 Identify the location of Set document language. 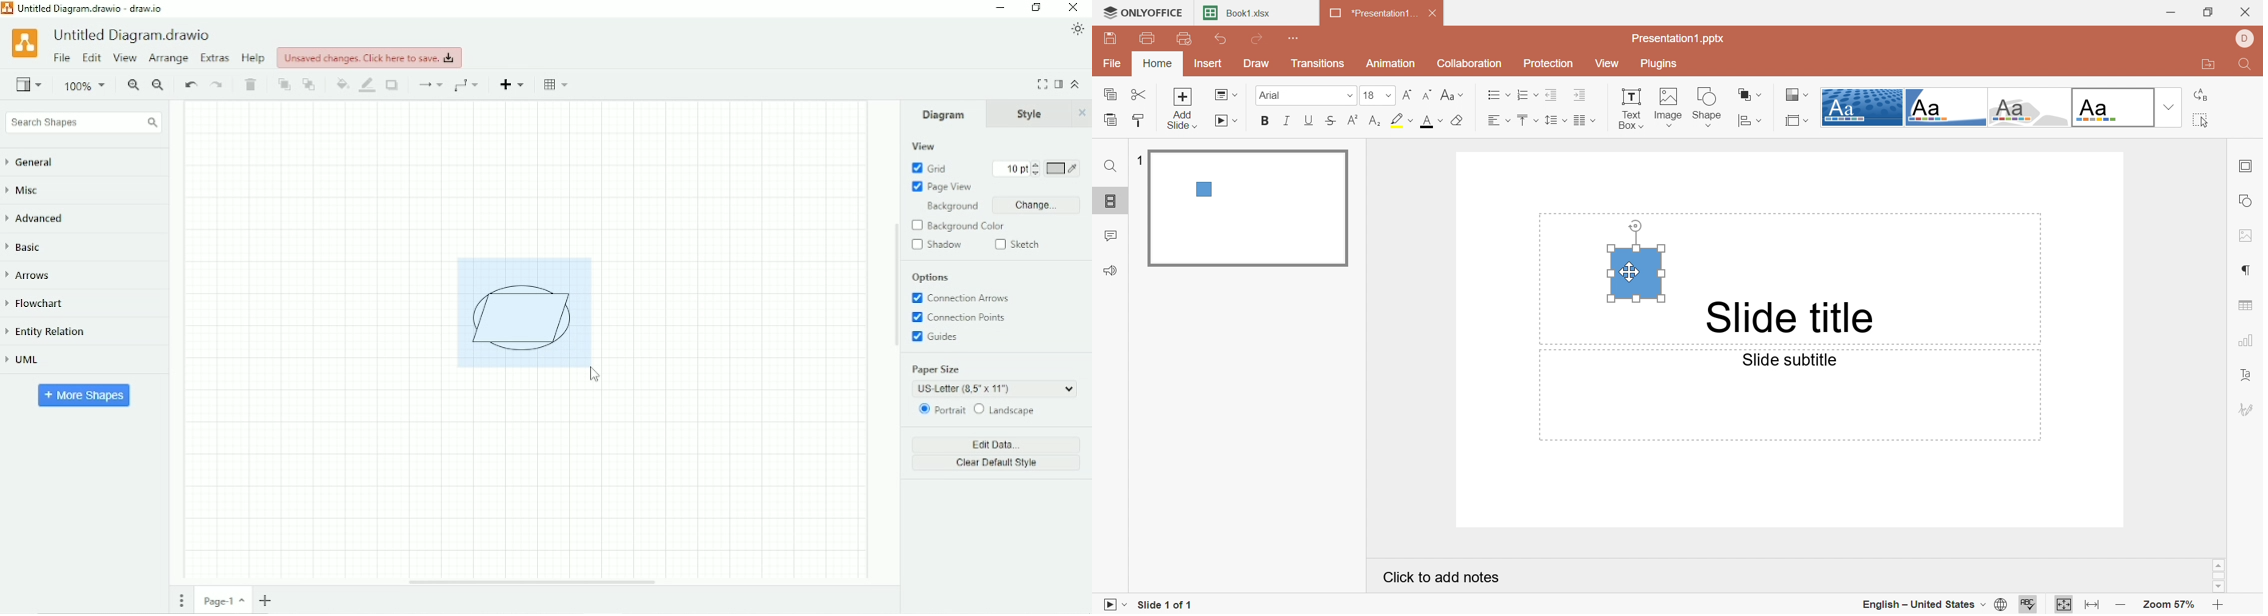
(2001, 604).